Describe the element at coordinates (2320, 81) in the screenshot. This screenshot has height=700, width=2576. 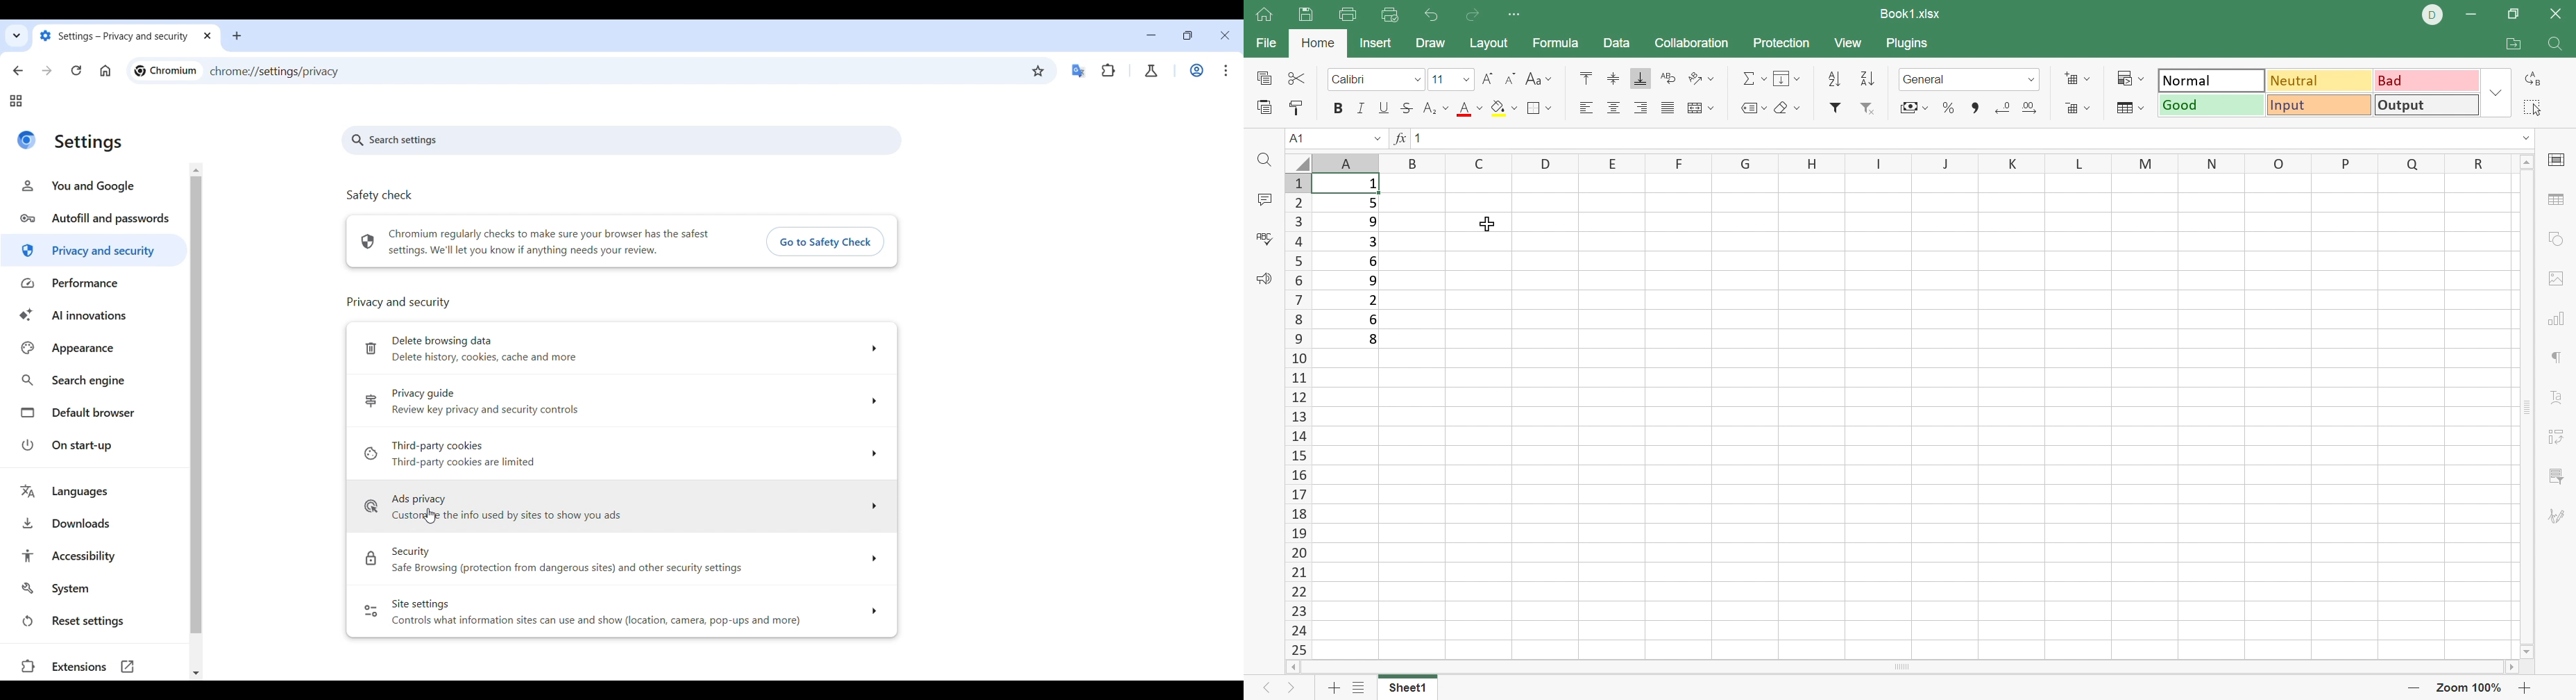
I see `Neutral` at that location.